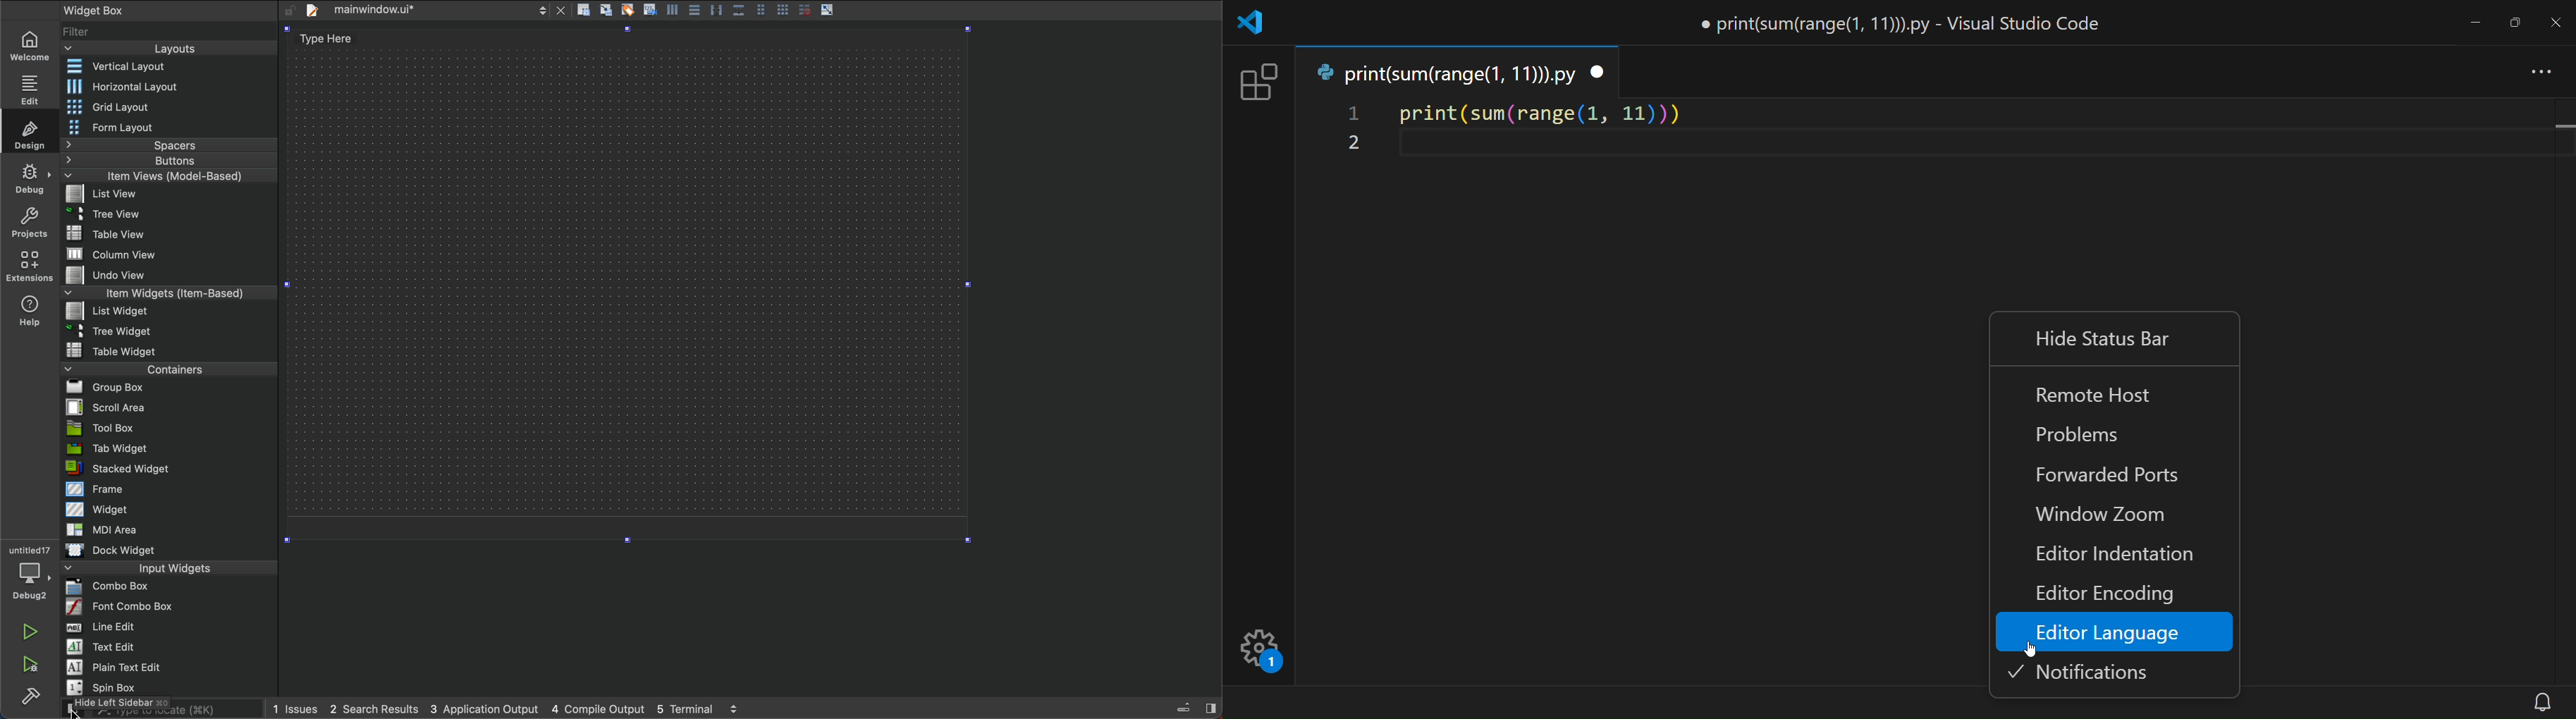 This screenshot has height=728, width=2576. What do you see at coordinates (167, 293) in the screenshot?
I see `item widgets (Item-Based)` at bounding box center [167, 293].